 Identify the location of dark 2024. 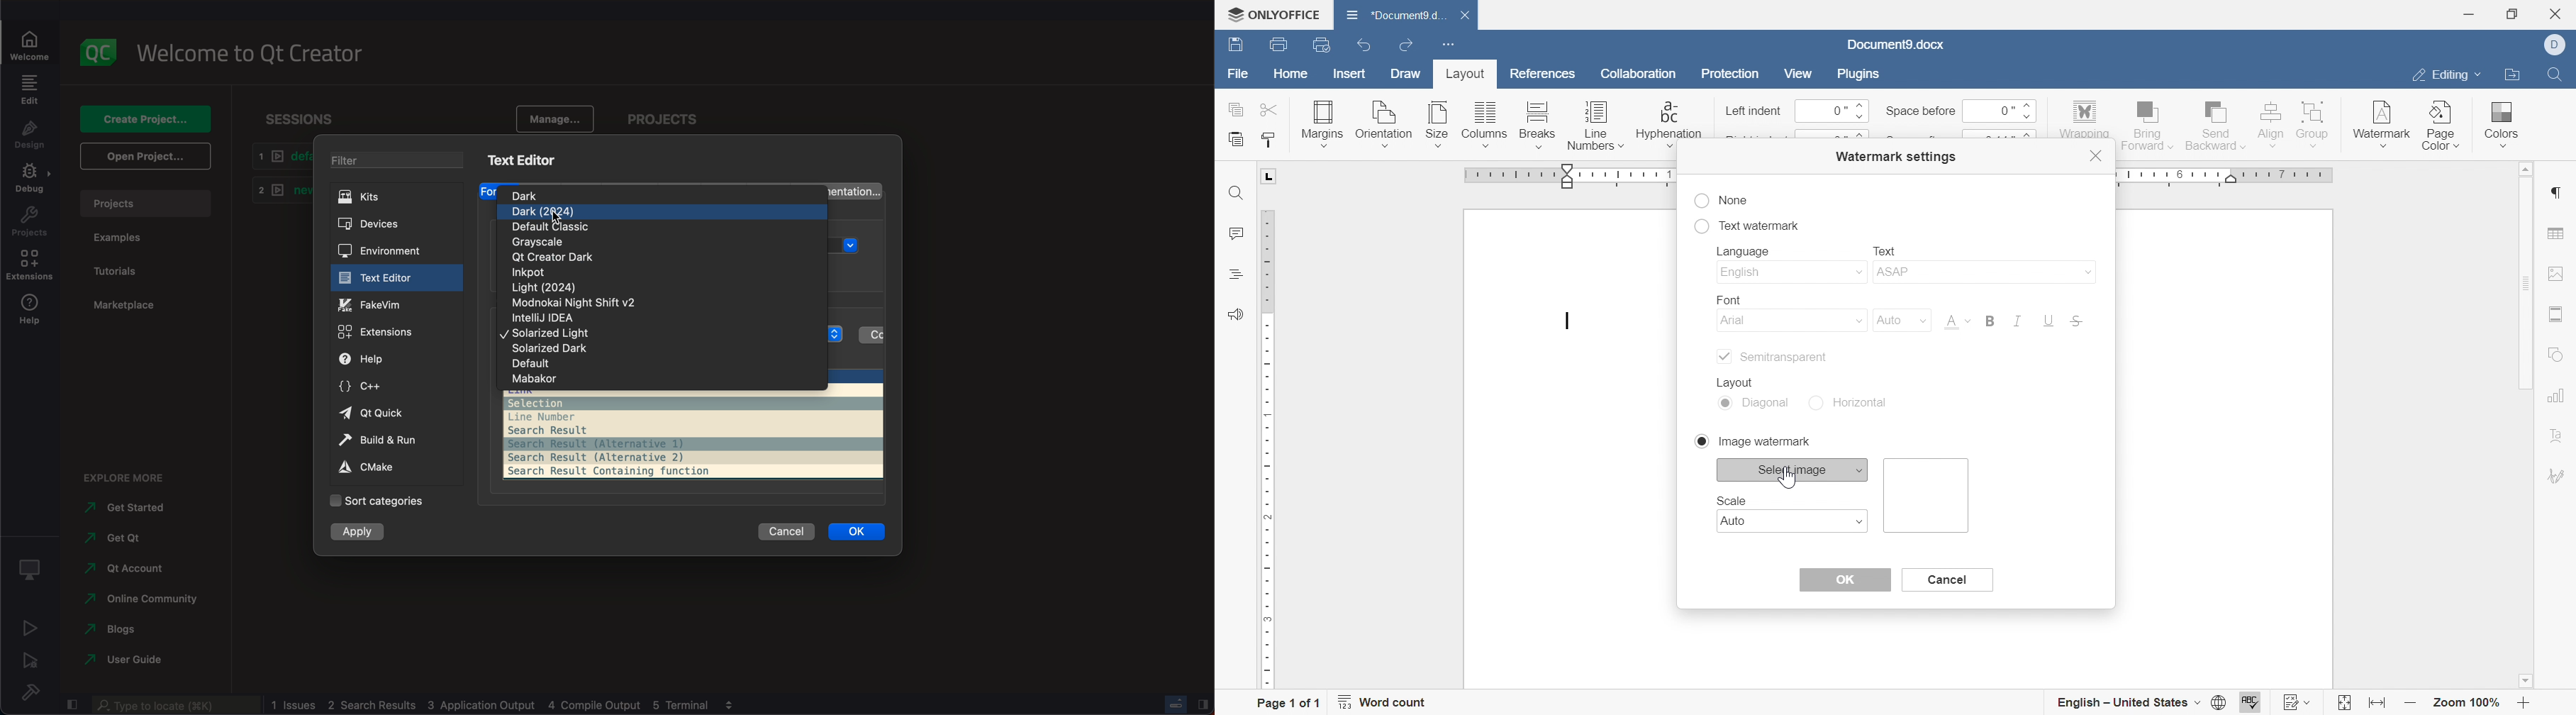
(658, 211).